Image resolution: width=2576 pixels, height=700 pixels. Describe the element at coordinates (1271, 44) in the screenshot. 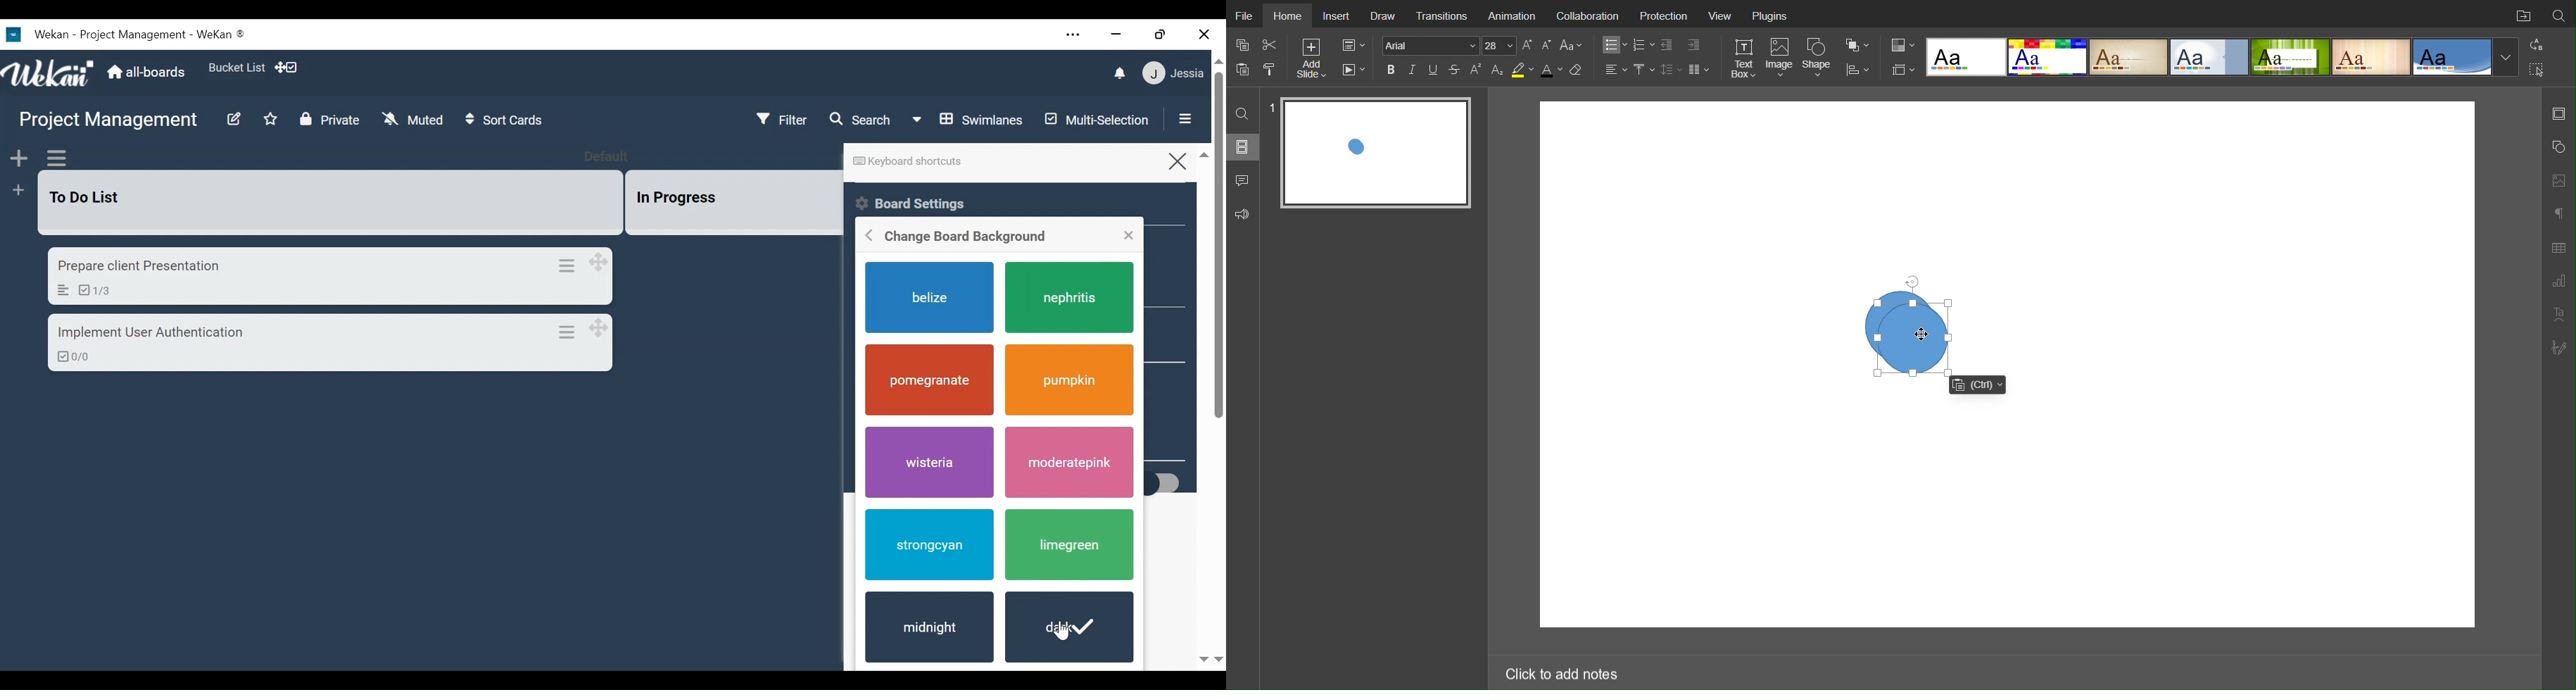

I see `Cut` at that location.